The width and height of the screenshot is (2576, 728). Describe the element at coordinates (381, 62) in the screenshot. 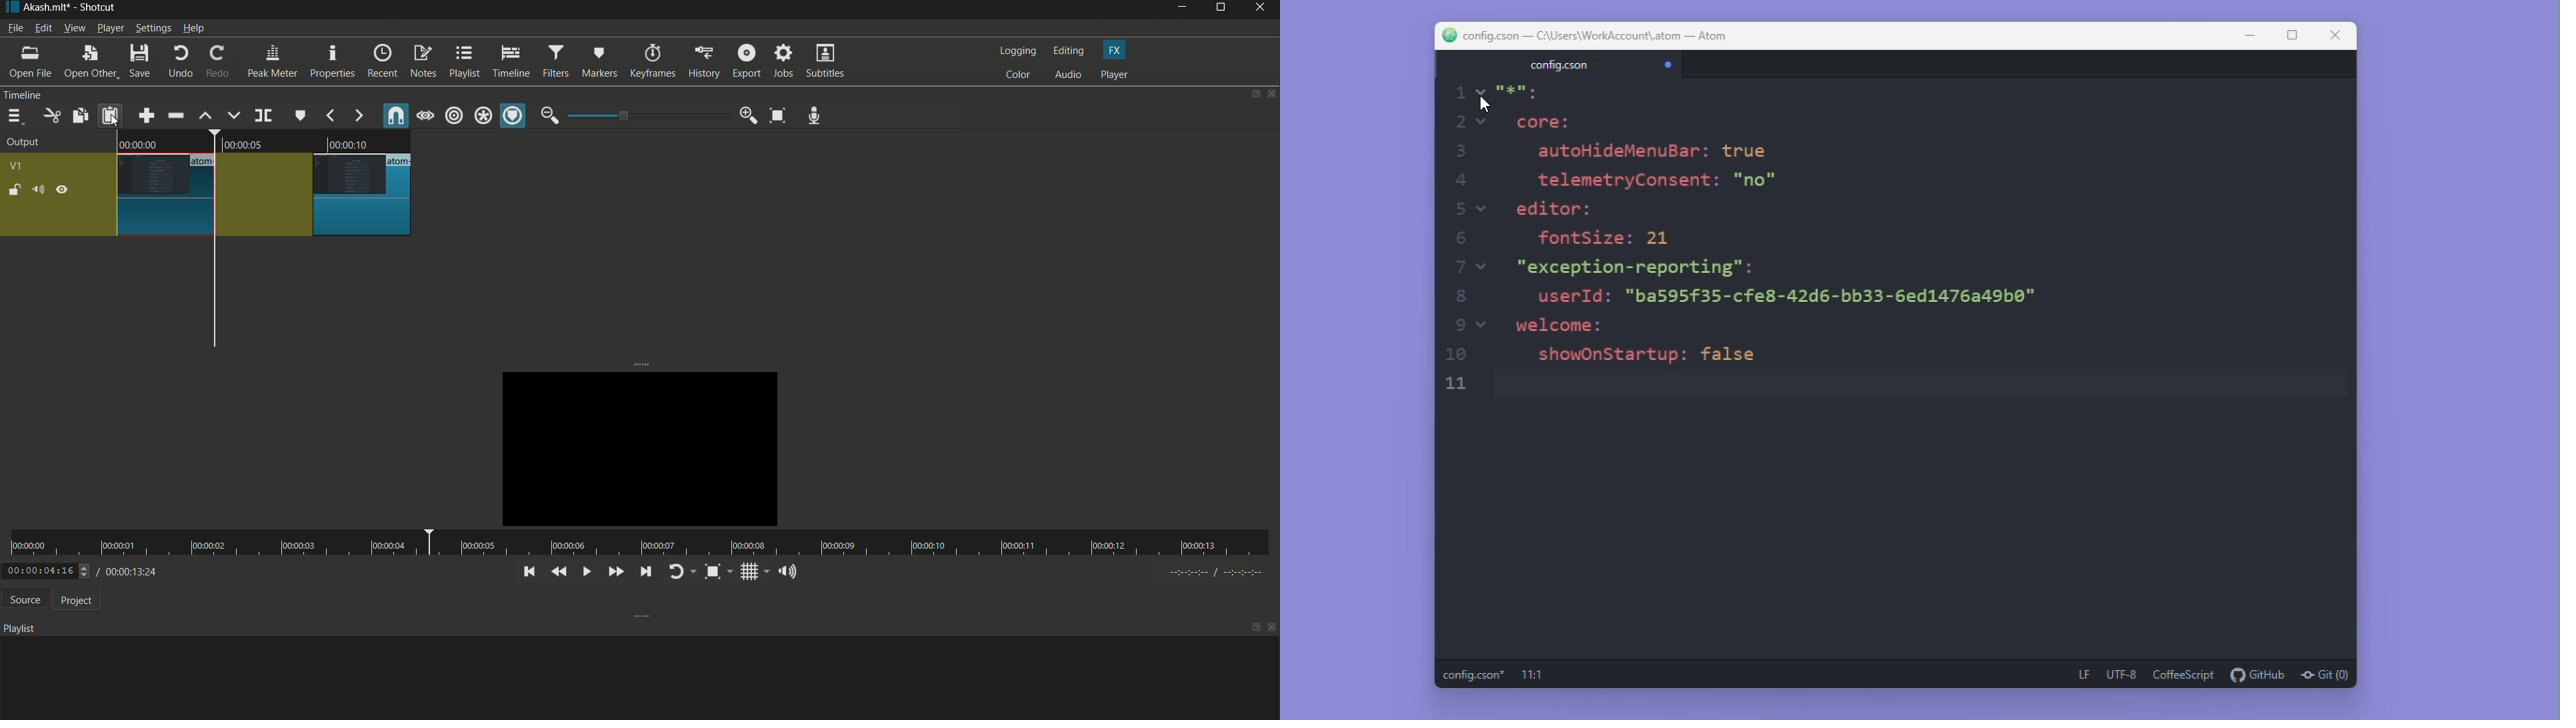

I see `recent` at that location.